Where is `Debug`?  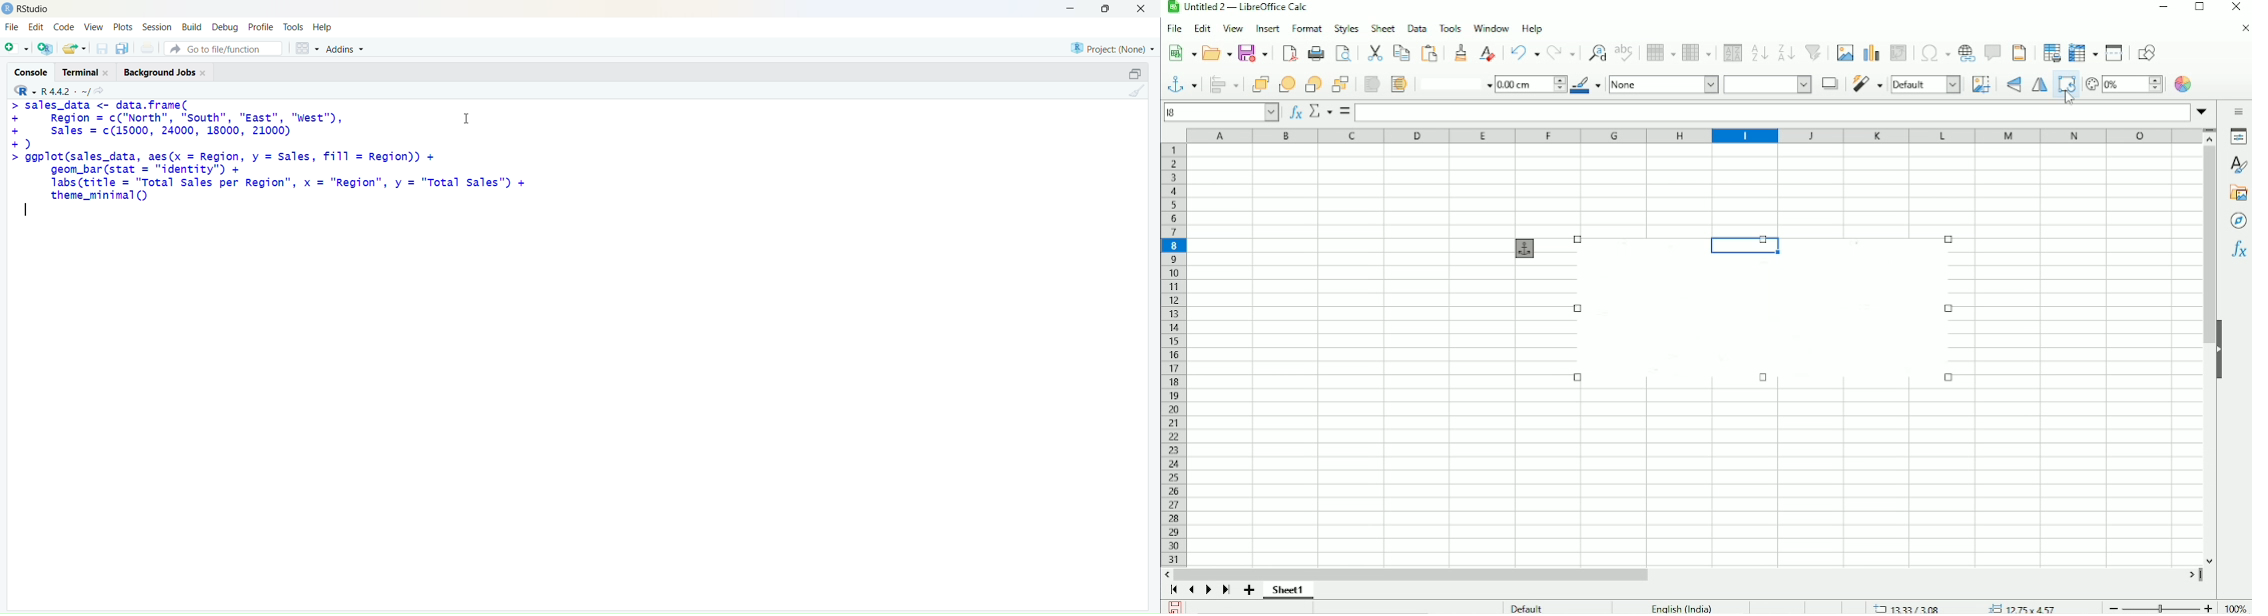 Debug is located at coordinates (225, 27).